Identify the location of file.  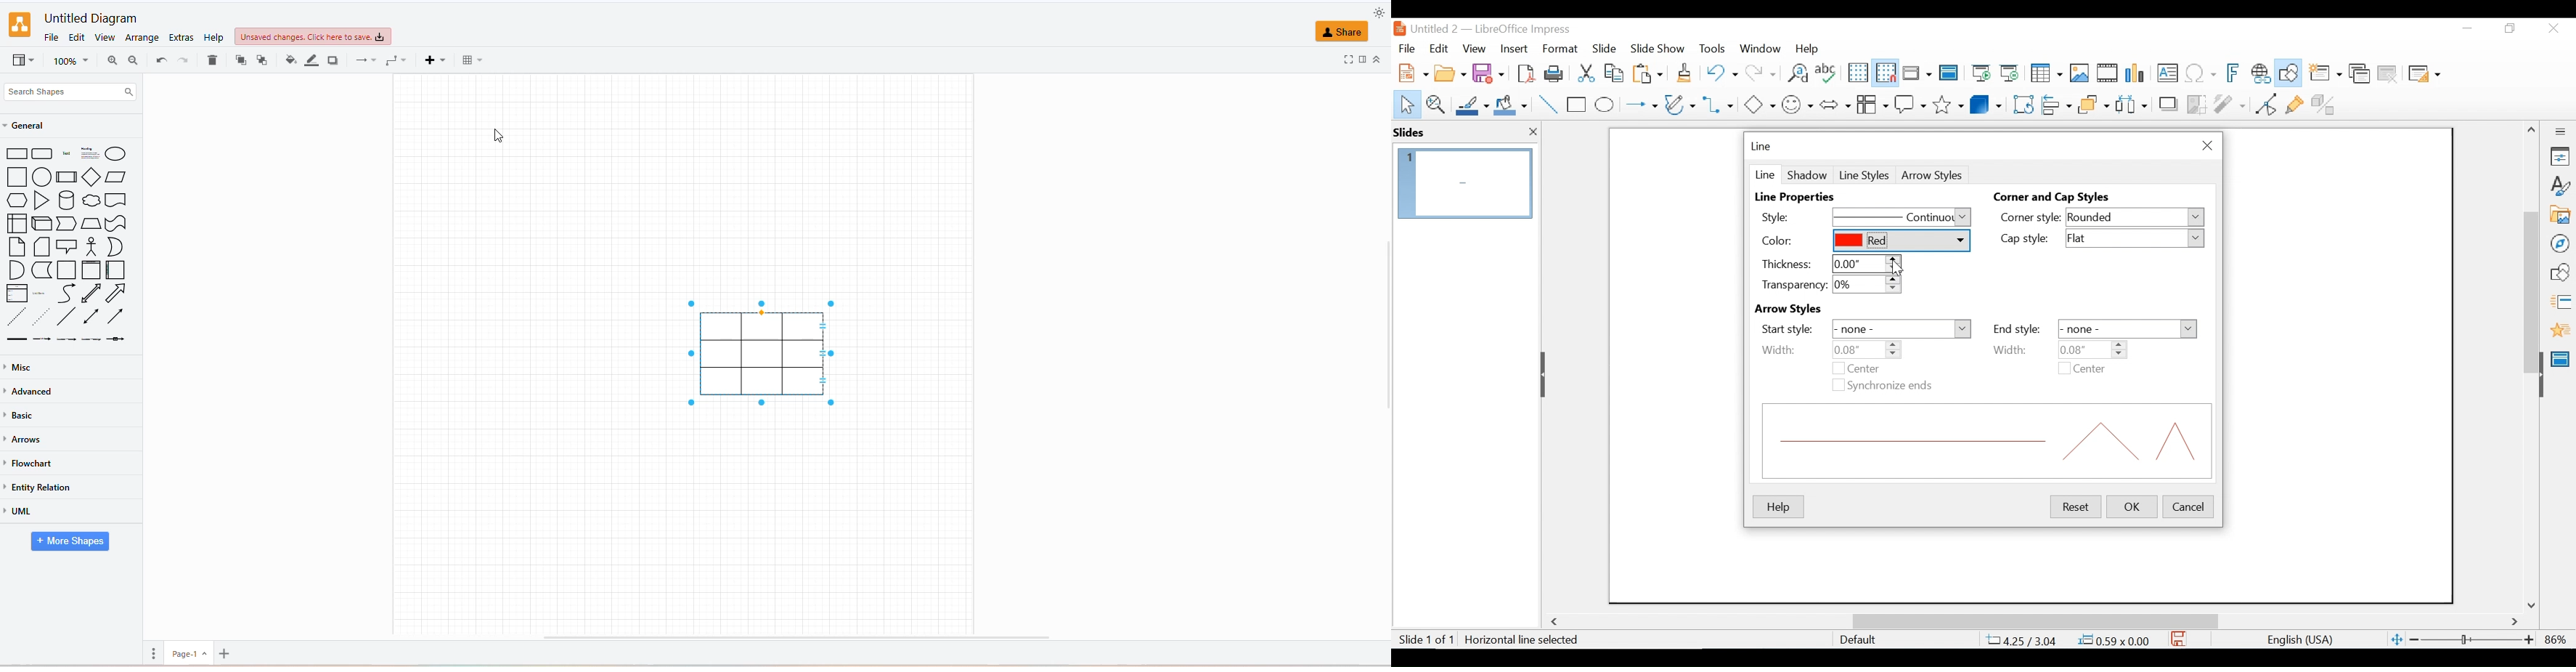
(55, 39).